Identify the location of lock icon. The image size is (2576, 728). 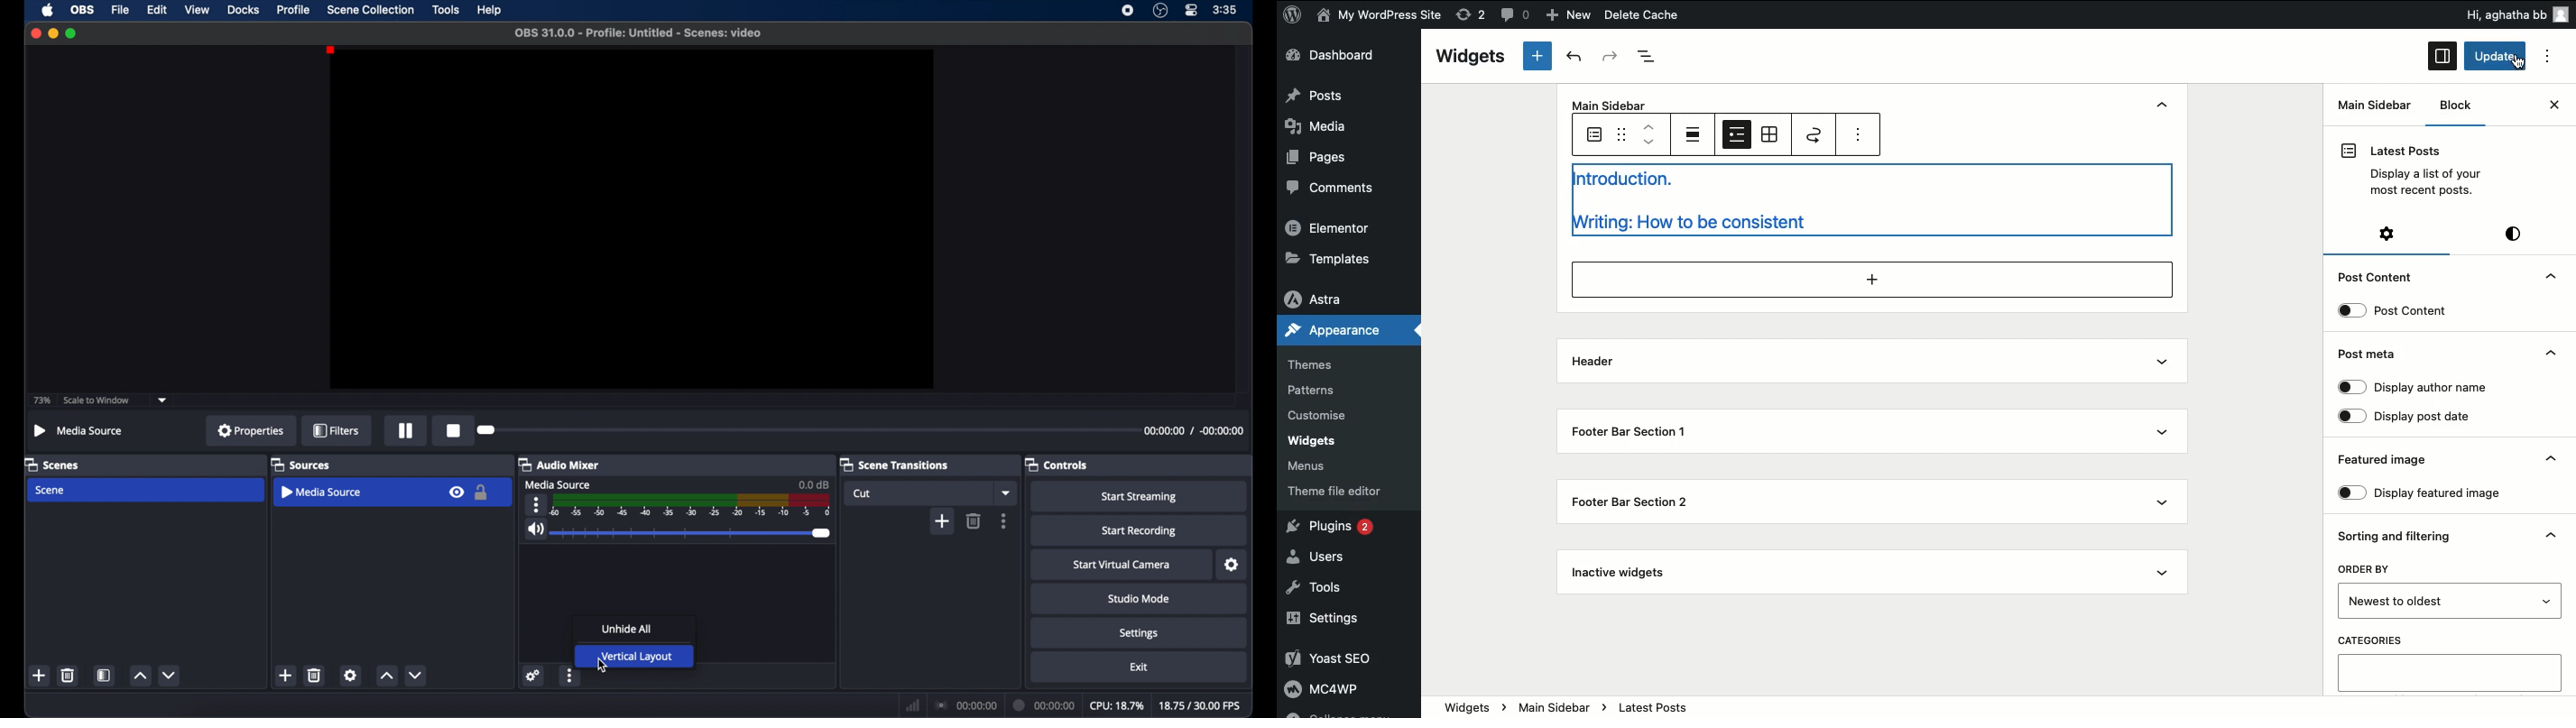
(481, 492).